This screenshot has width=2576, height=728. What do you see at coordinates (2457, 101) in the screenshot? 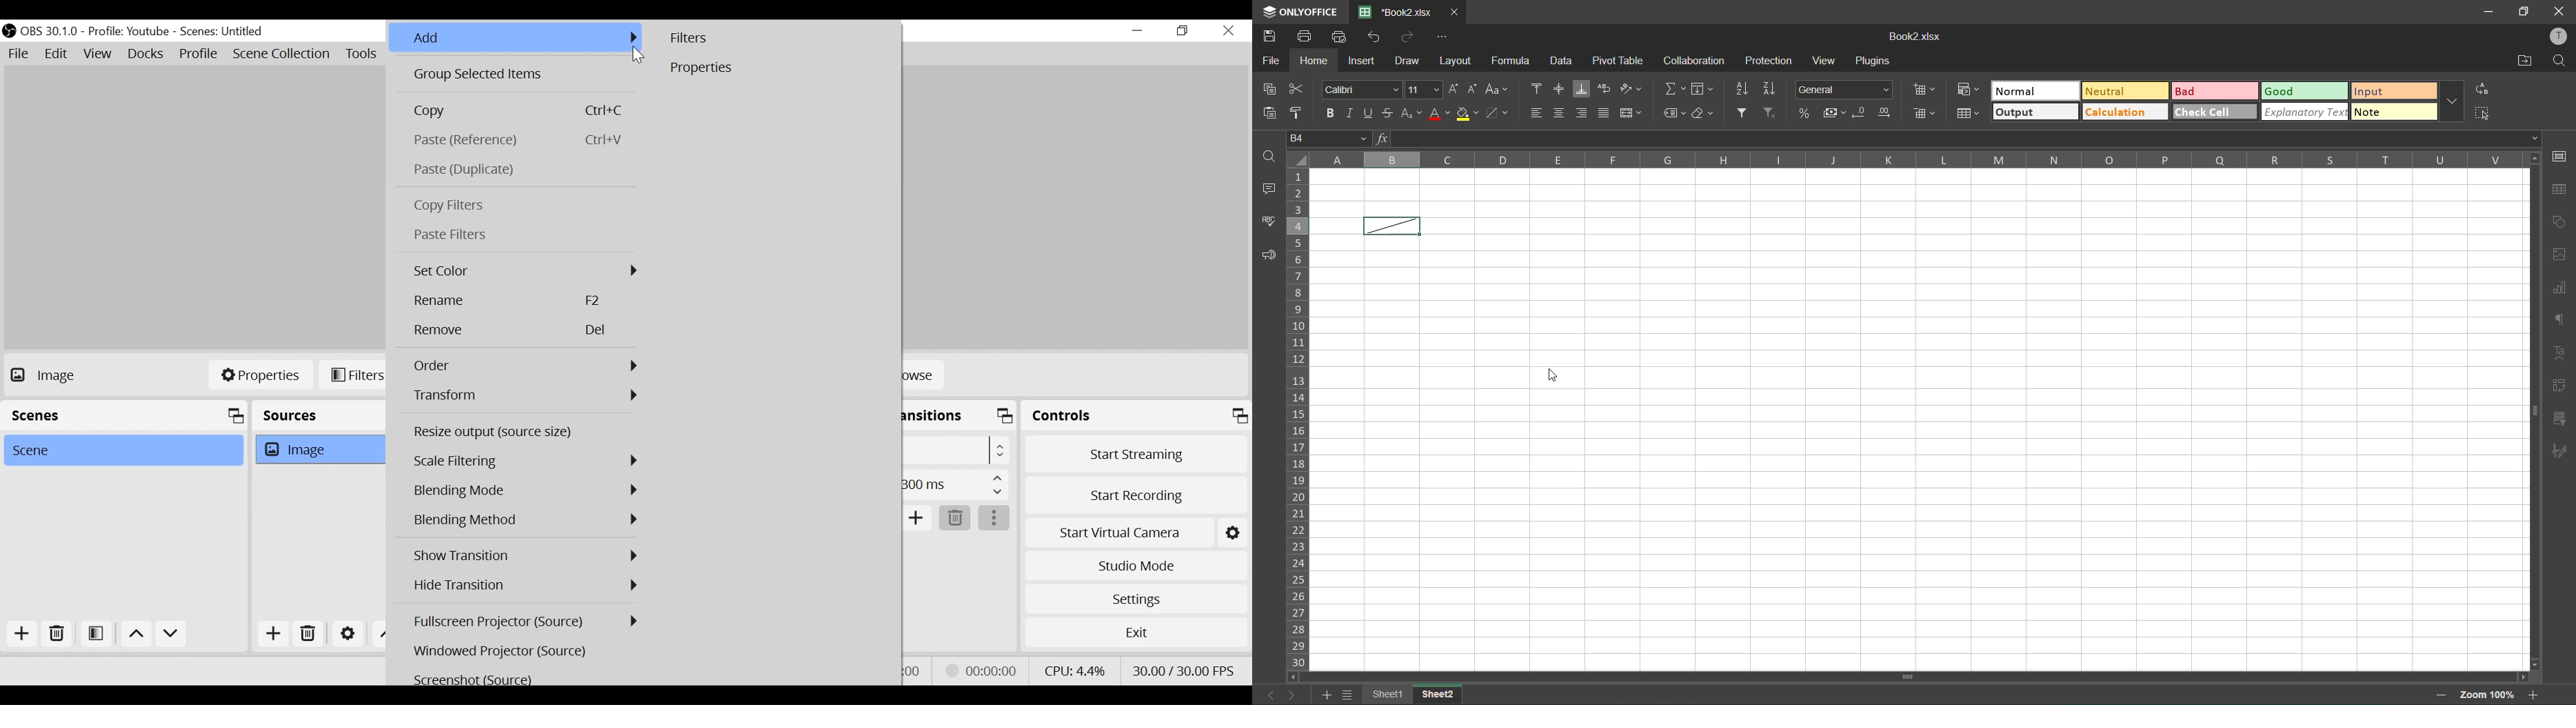
I see `more options` at bounding box center [2457, 101].